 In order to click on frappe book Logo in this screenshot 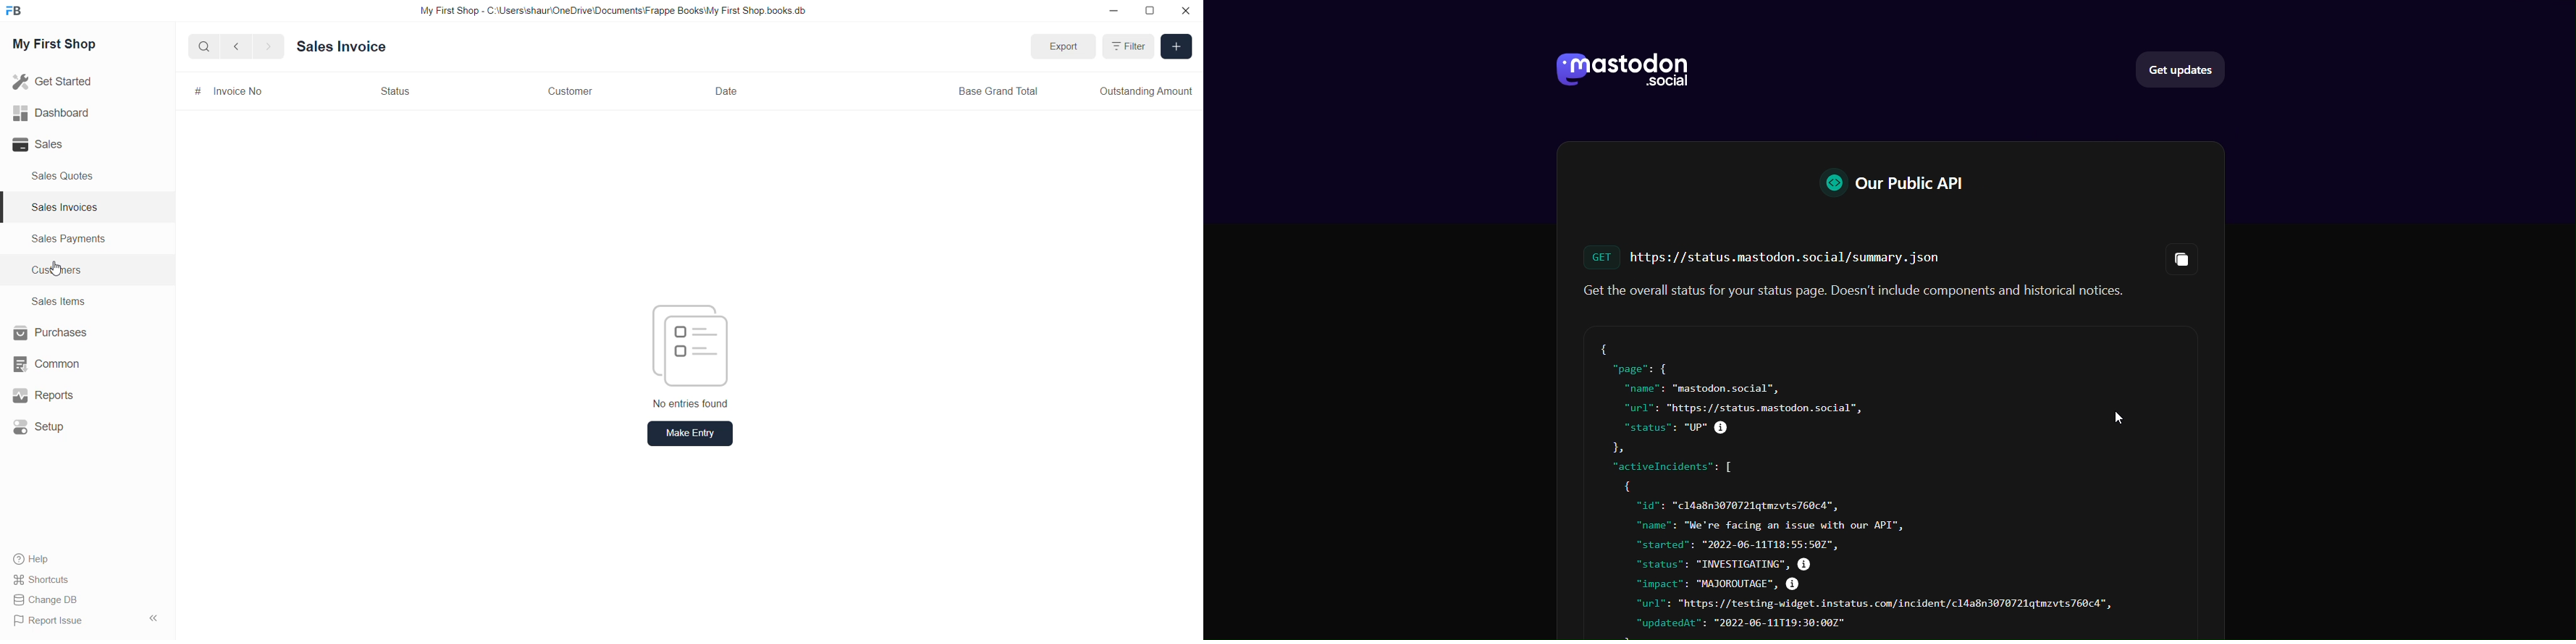, I will do `click(17, 13)`.